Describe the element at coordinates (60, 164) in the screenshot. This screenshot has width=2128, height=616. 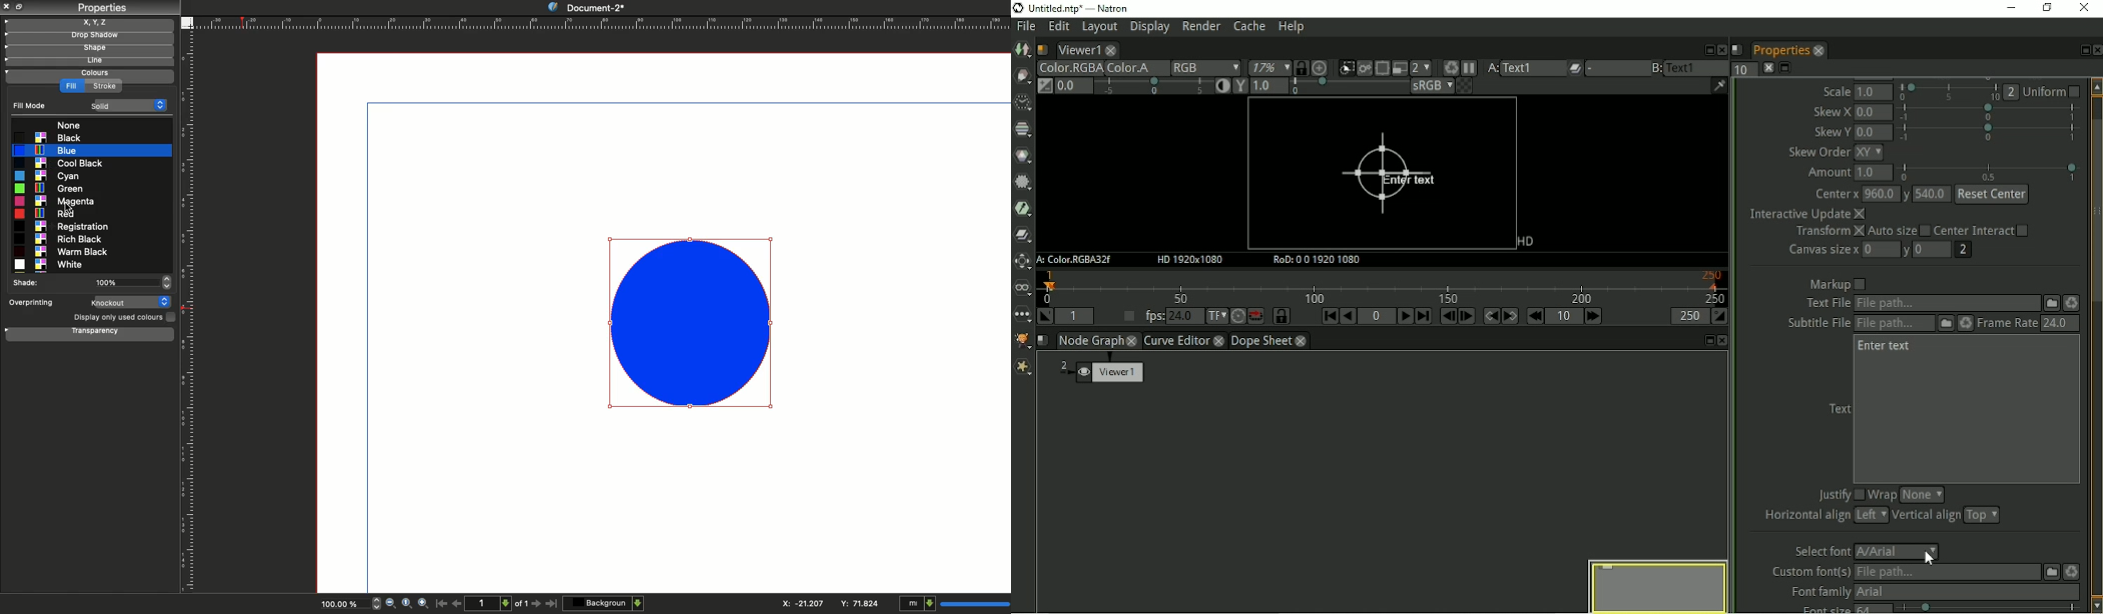
I see `Cool black` at that location.